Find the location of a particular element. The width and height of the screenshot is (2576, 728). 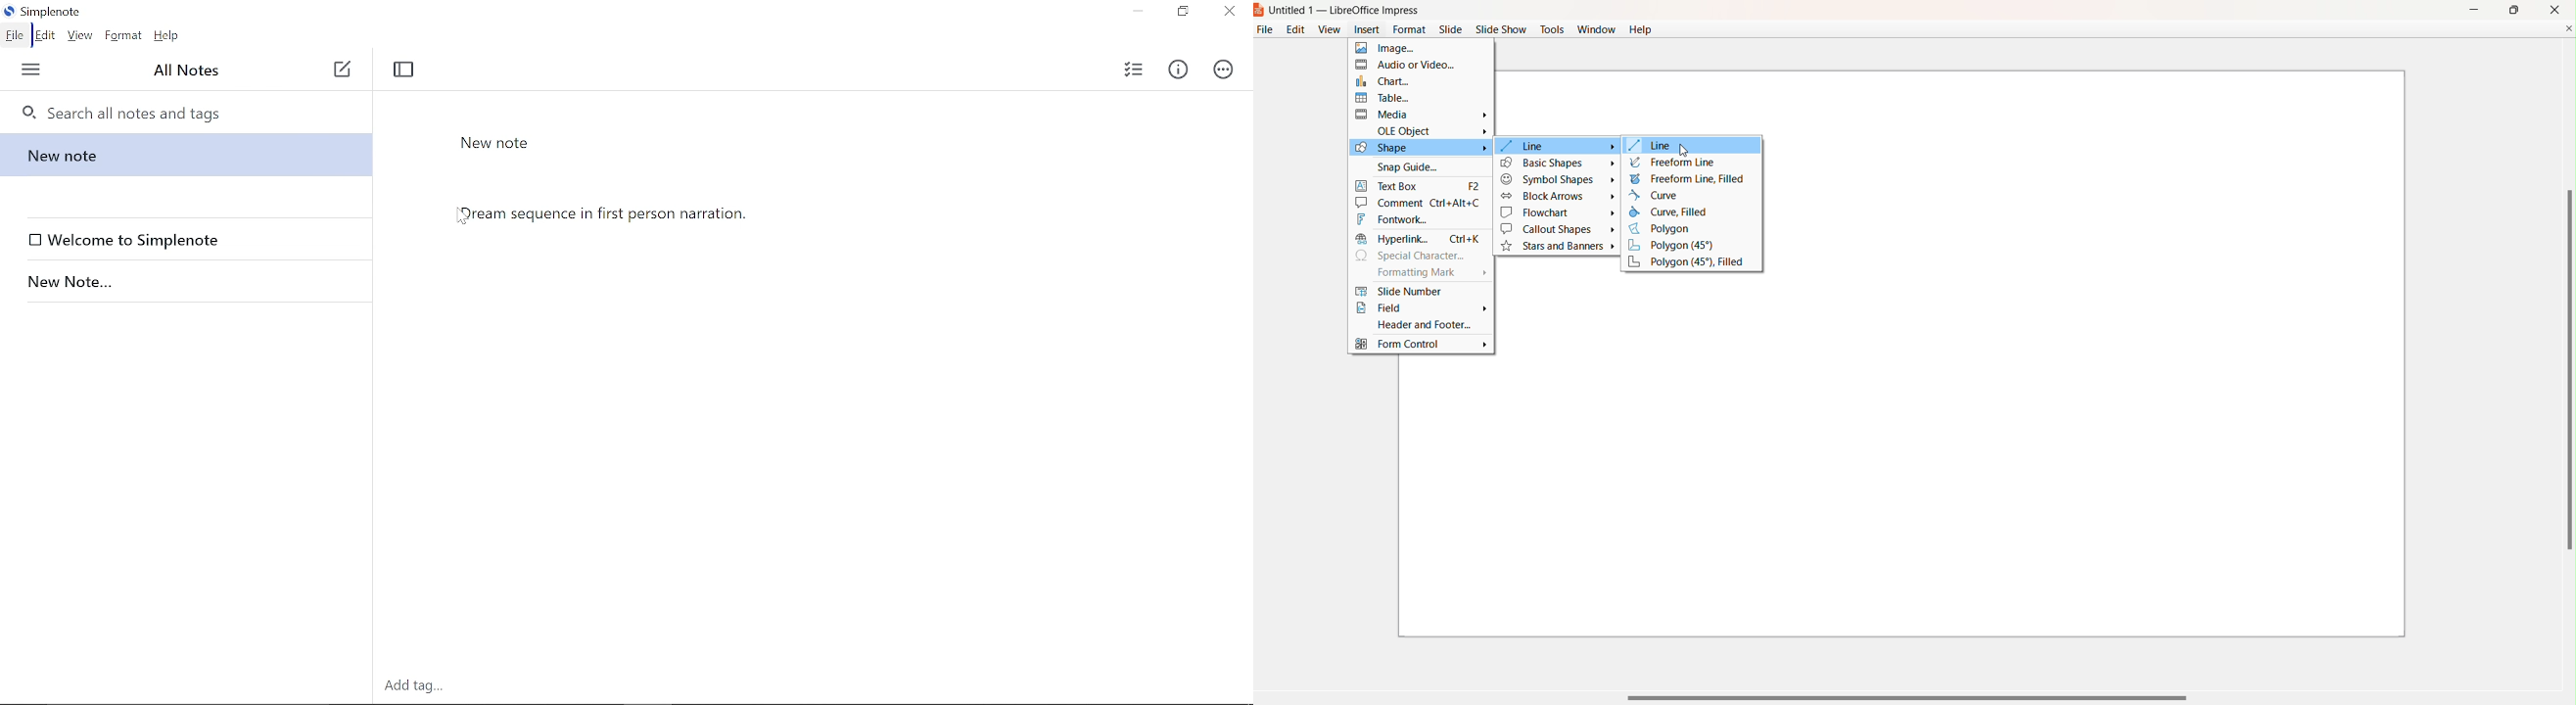

Untitled 1 - LibreOffice Impress is located at coordinates (1346, 11).